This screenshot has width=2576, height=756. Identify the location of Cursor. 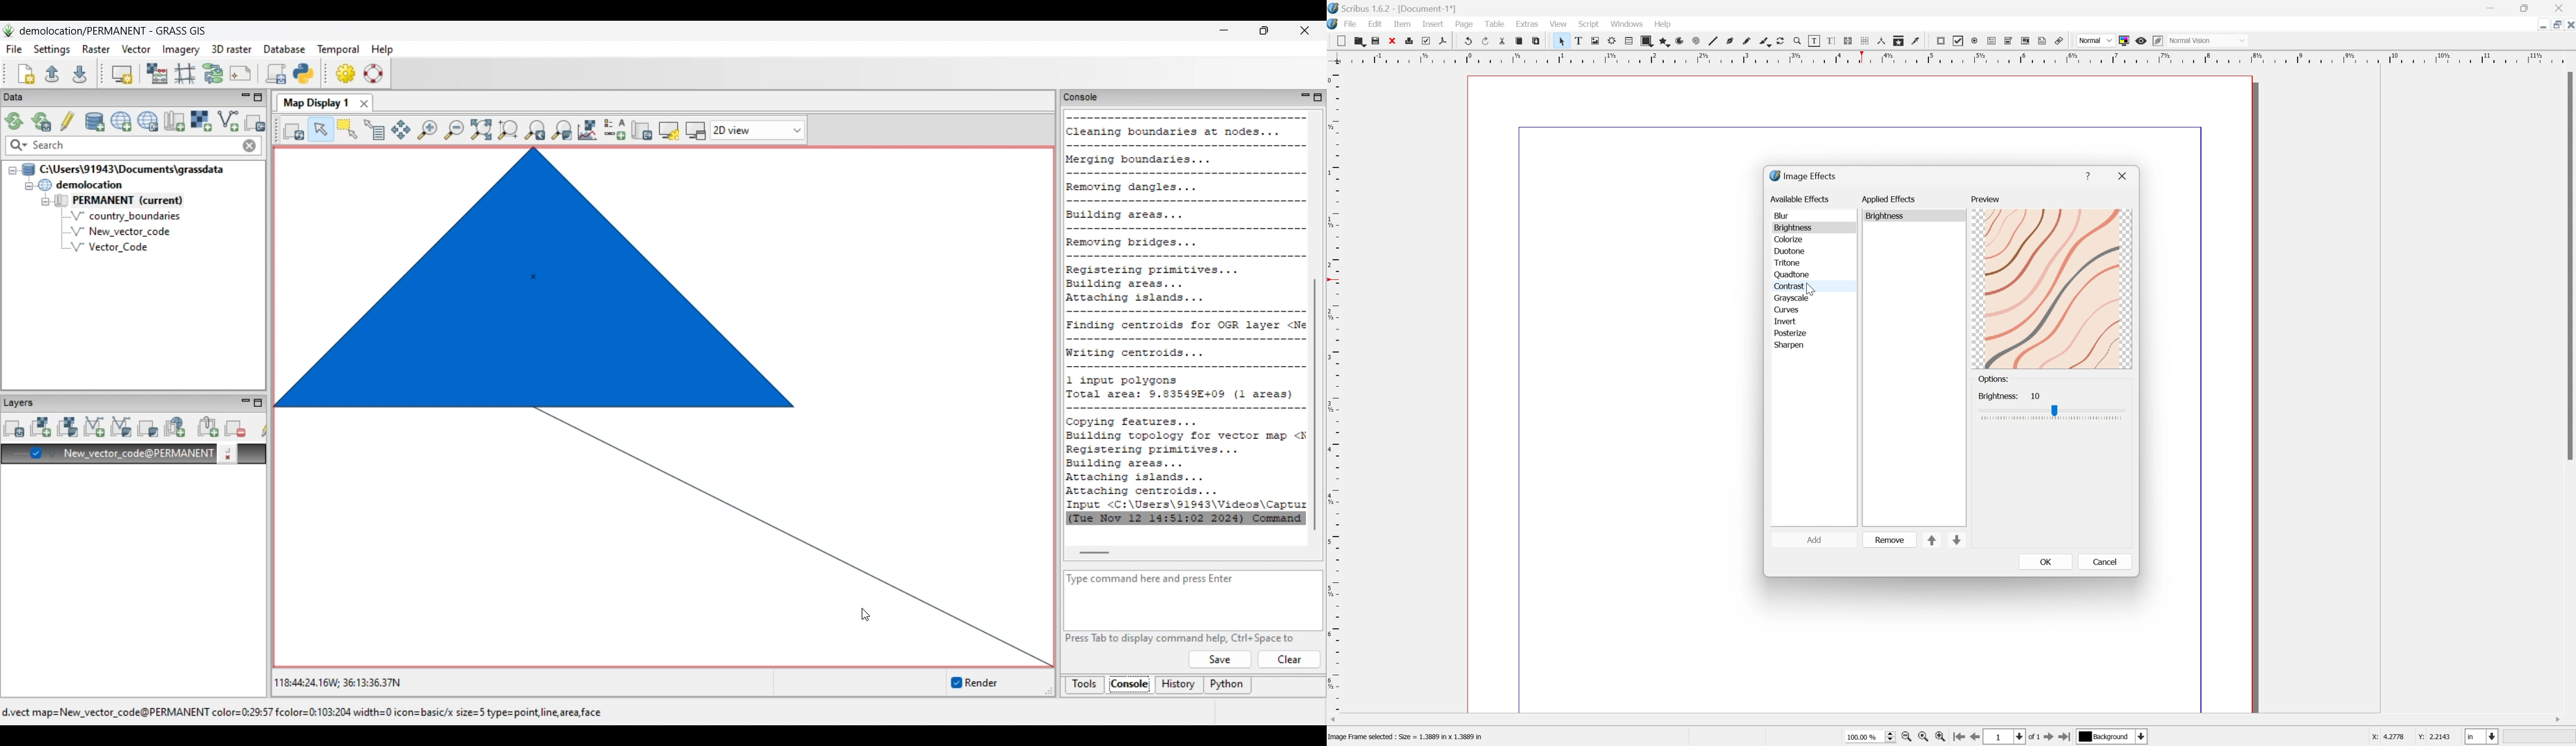
(1810, 288).